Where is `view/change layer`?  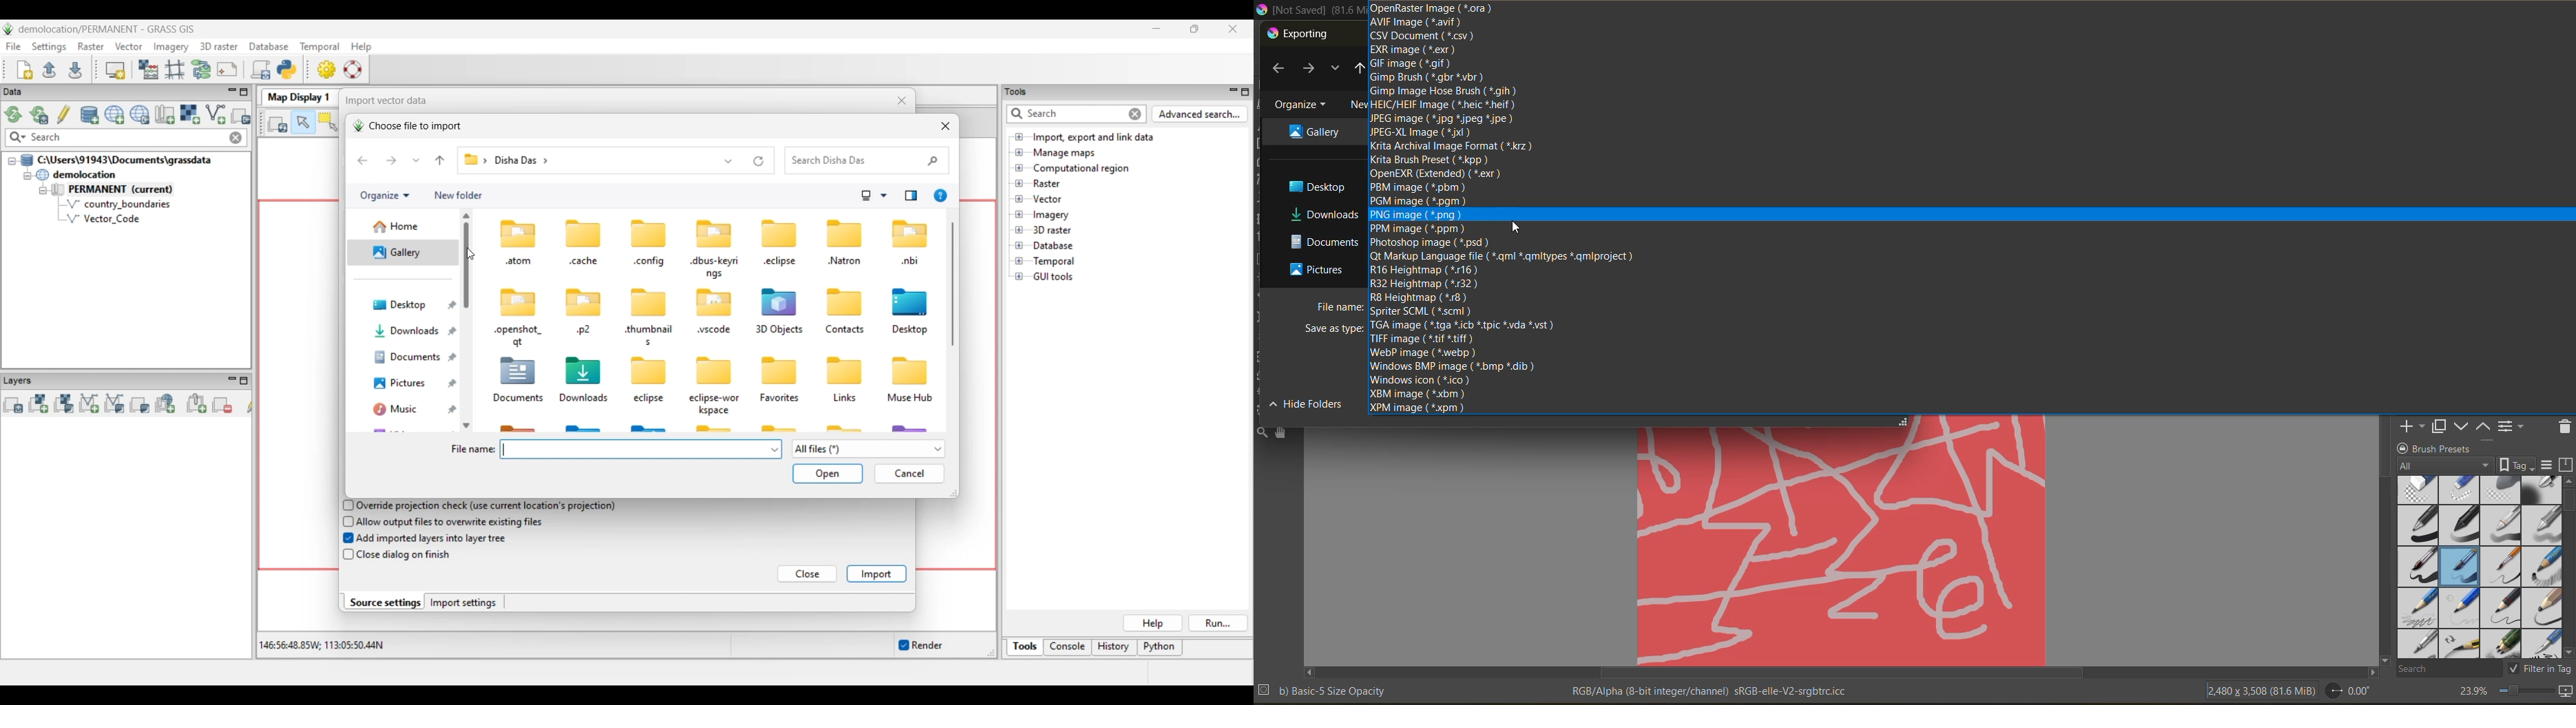 view/change layer is located at coordinates (2515, 425).